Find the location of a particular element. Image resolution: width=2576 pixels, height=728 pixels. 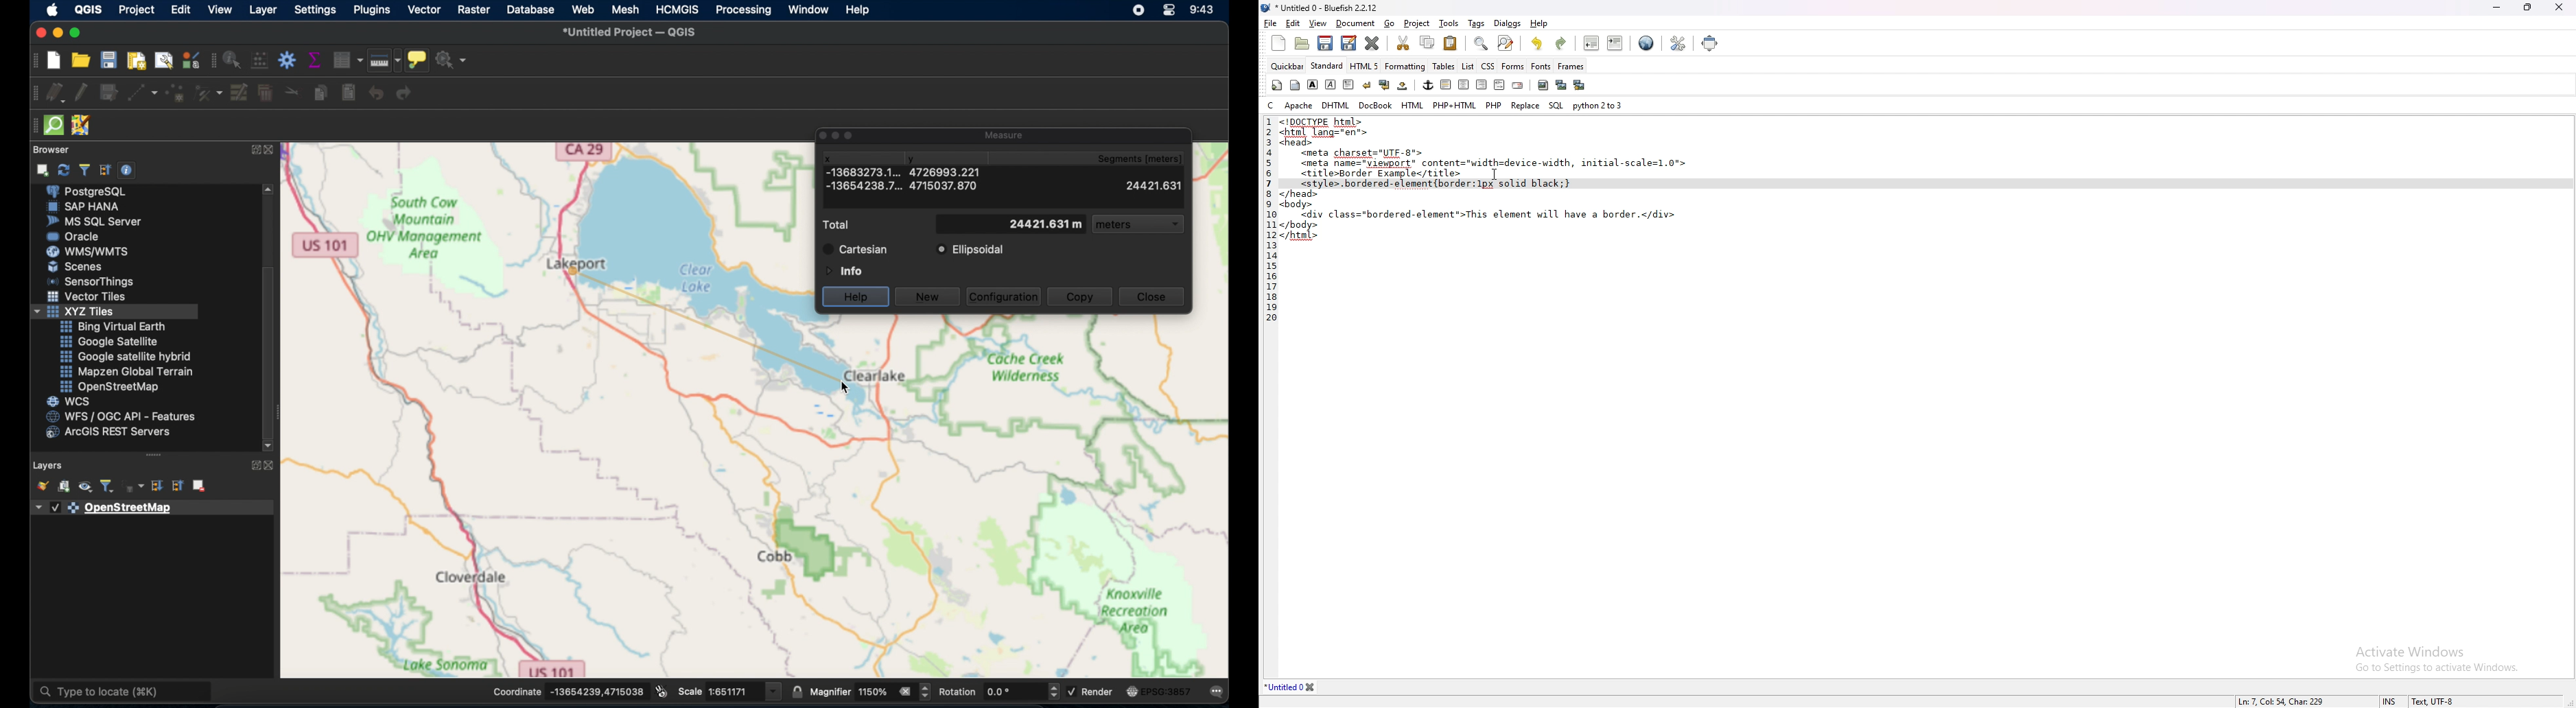

insert thumbnail is located at coordinates (1561, 85).